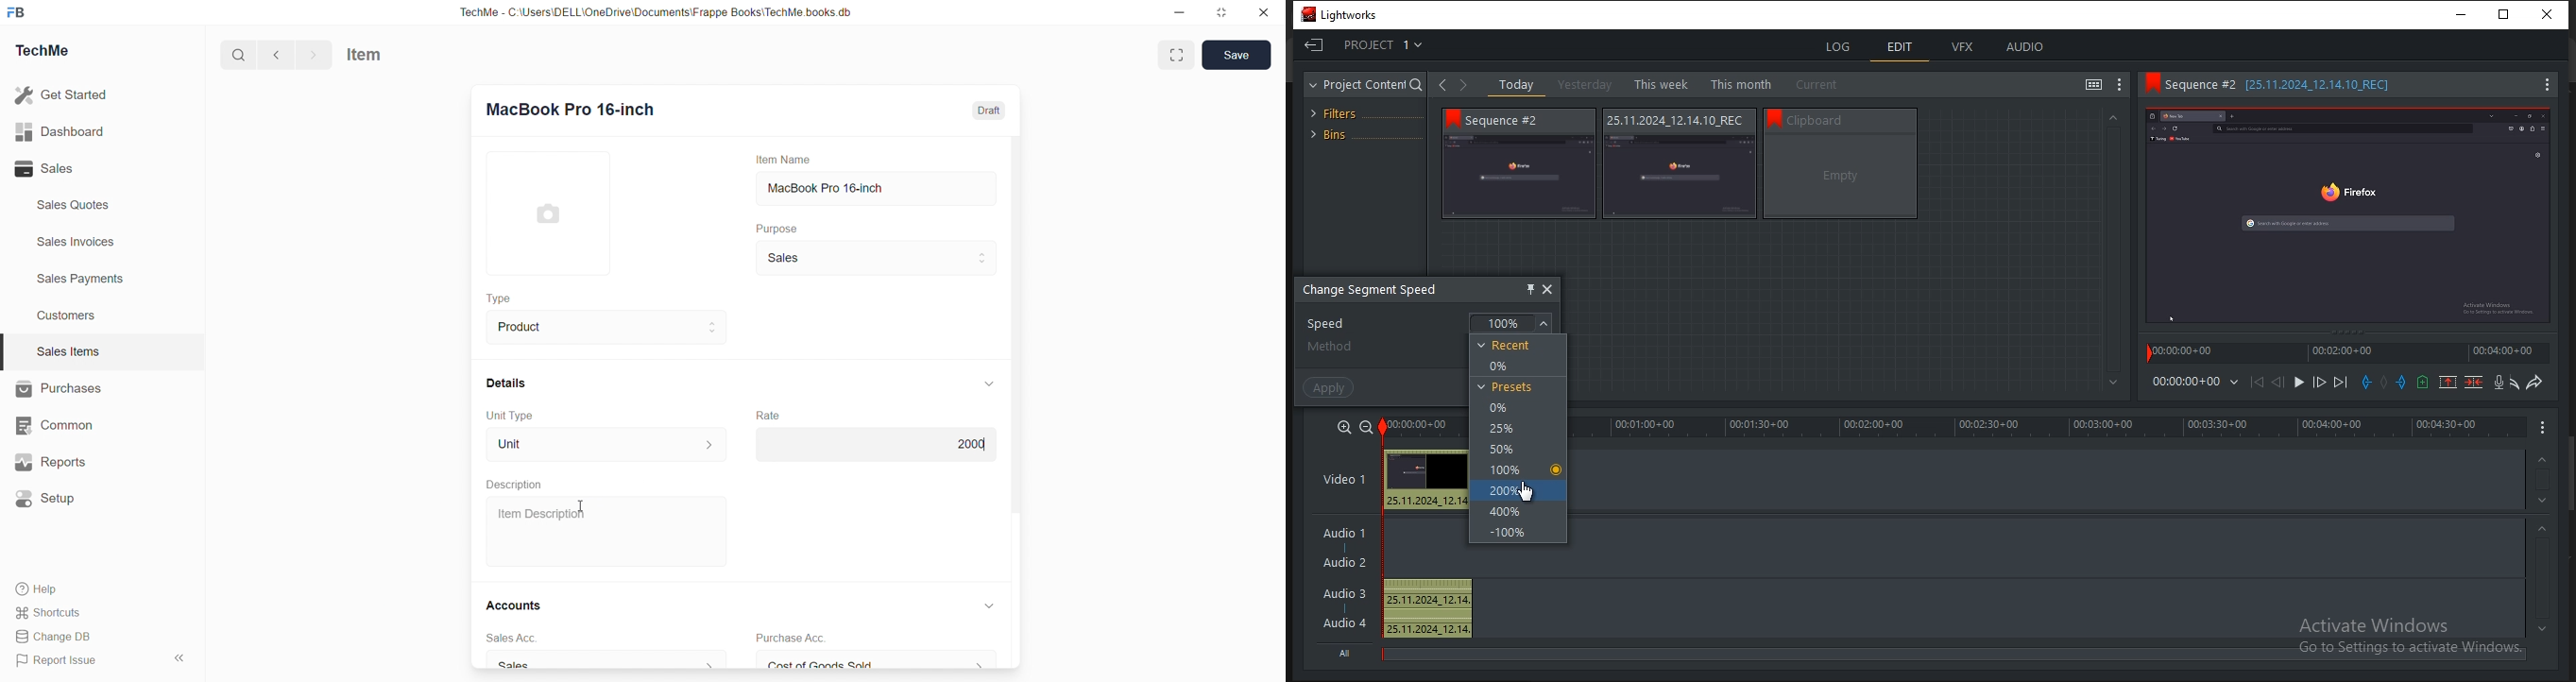  What do you see at coordinates (1371, 46) in the screenshot?
I see `project 1` at bounding box center [1371, 46].